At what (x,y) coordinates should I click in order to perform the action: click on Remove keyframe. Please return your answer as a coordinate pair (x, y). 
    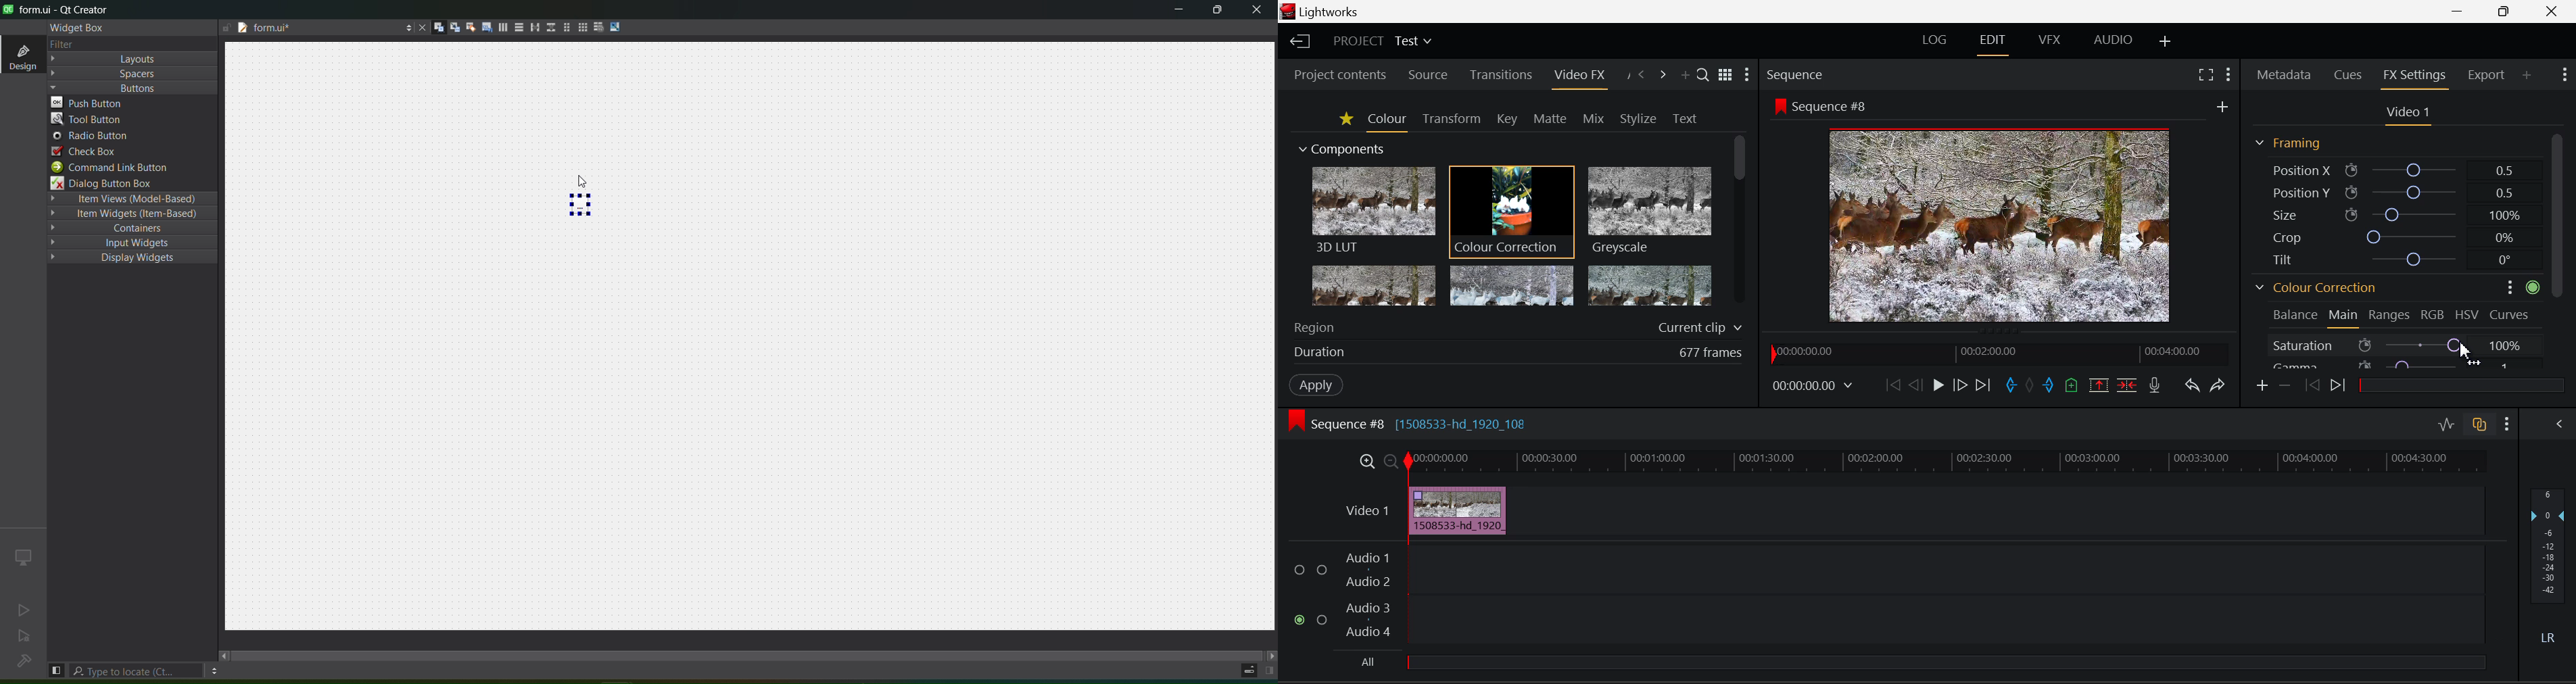
    Looking at the image, I should click on (2283, 387).